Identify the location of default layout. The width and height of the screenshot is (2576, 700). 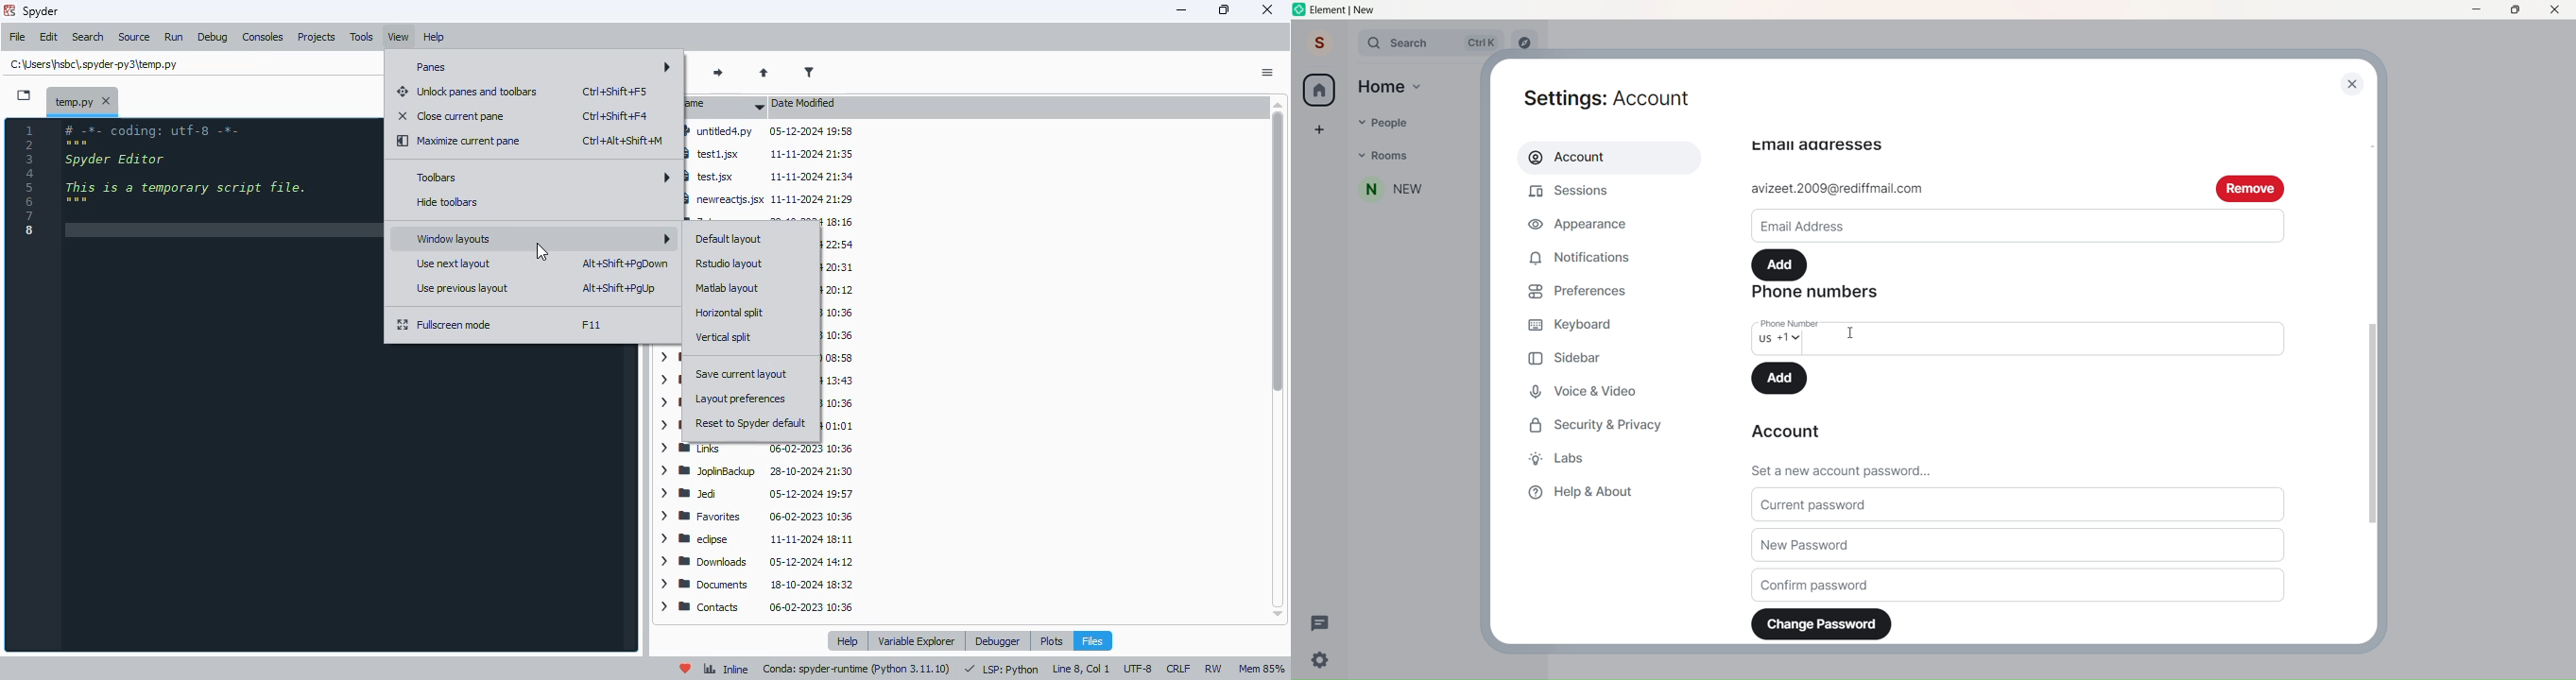
(730, 239).